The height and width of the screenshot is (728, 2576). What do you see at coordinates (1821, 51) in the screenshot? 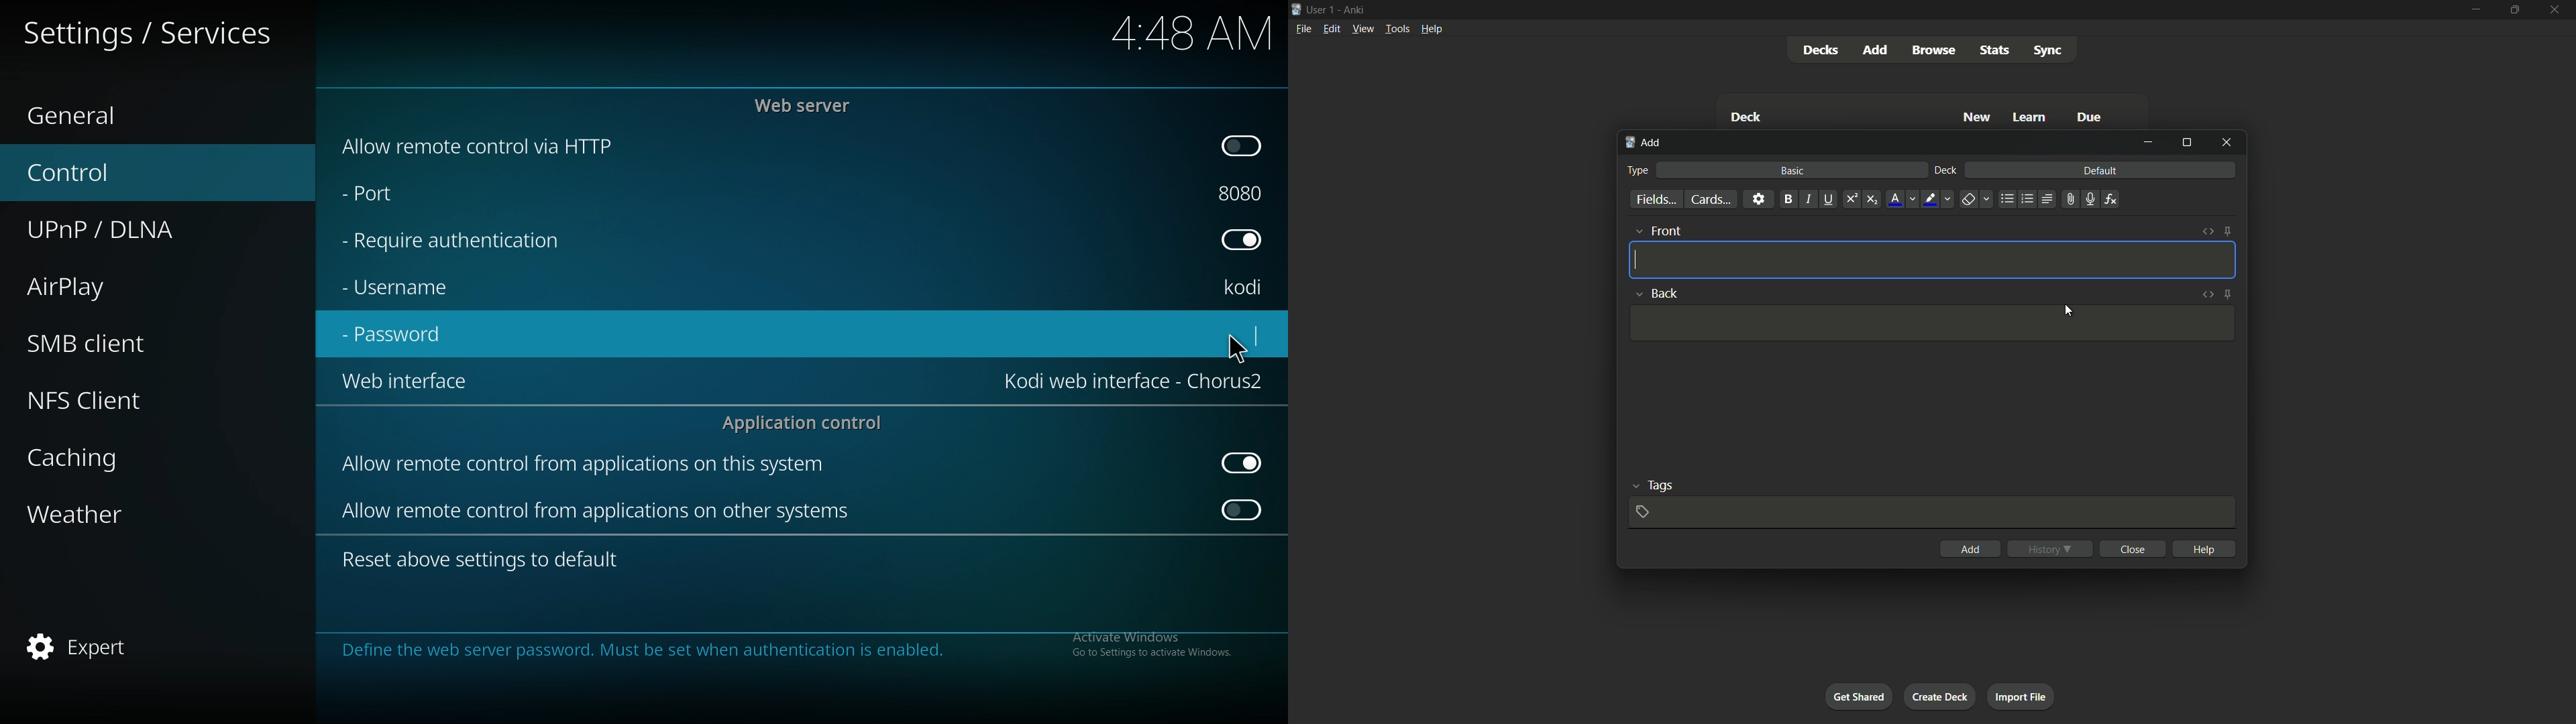
I see `decks` at bounding box center [1821, 51].